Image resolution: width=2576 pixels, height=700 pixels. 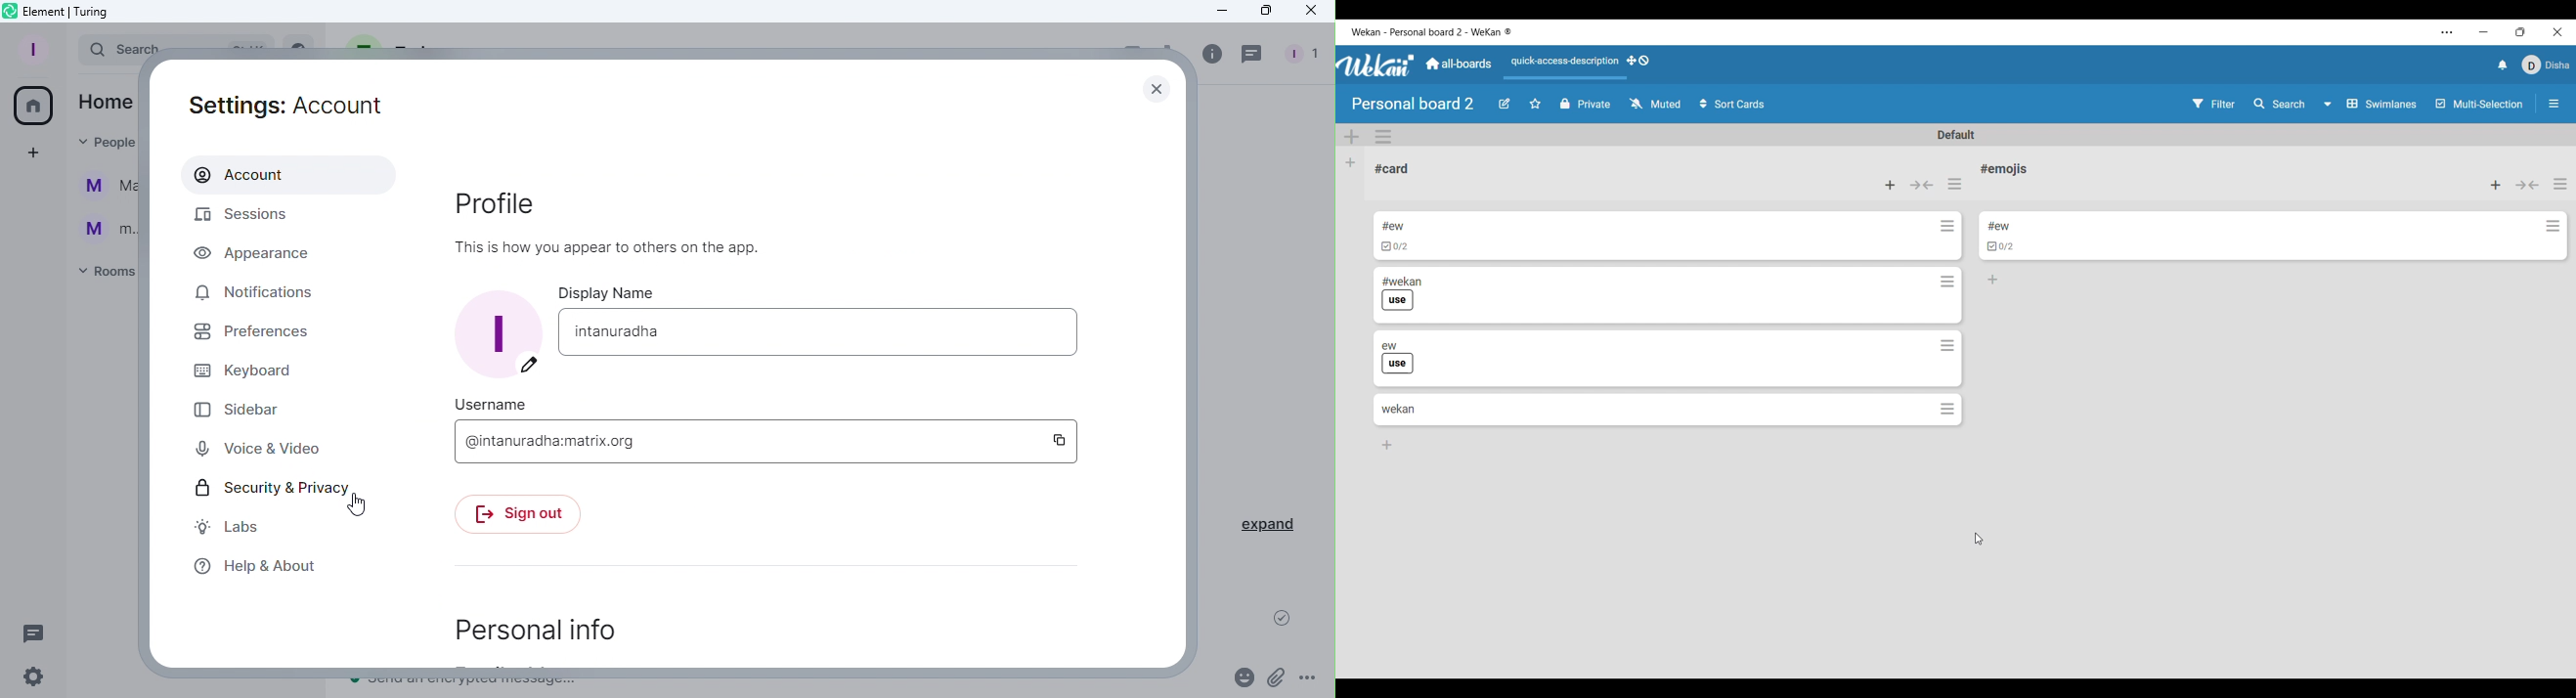 What do you see at coordinates (634, 228) in the screenshot?
I see `Profile` at bounding box center [634, 228].